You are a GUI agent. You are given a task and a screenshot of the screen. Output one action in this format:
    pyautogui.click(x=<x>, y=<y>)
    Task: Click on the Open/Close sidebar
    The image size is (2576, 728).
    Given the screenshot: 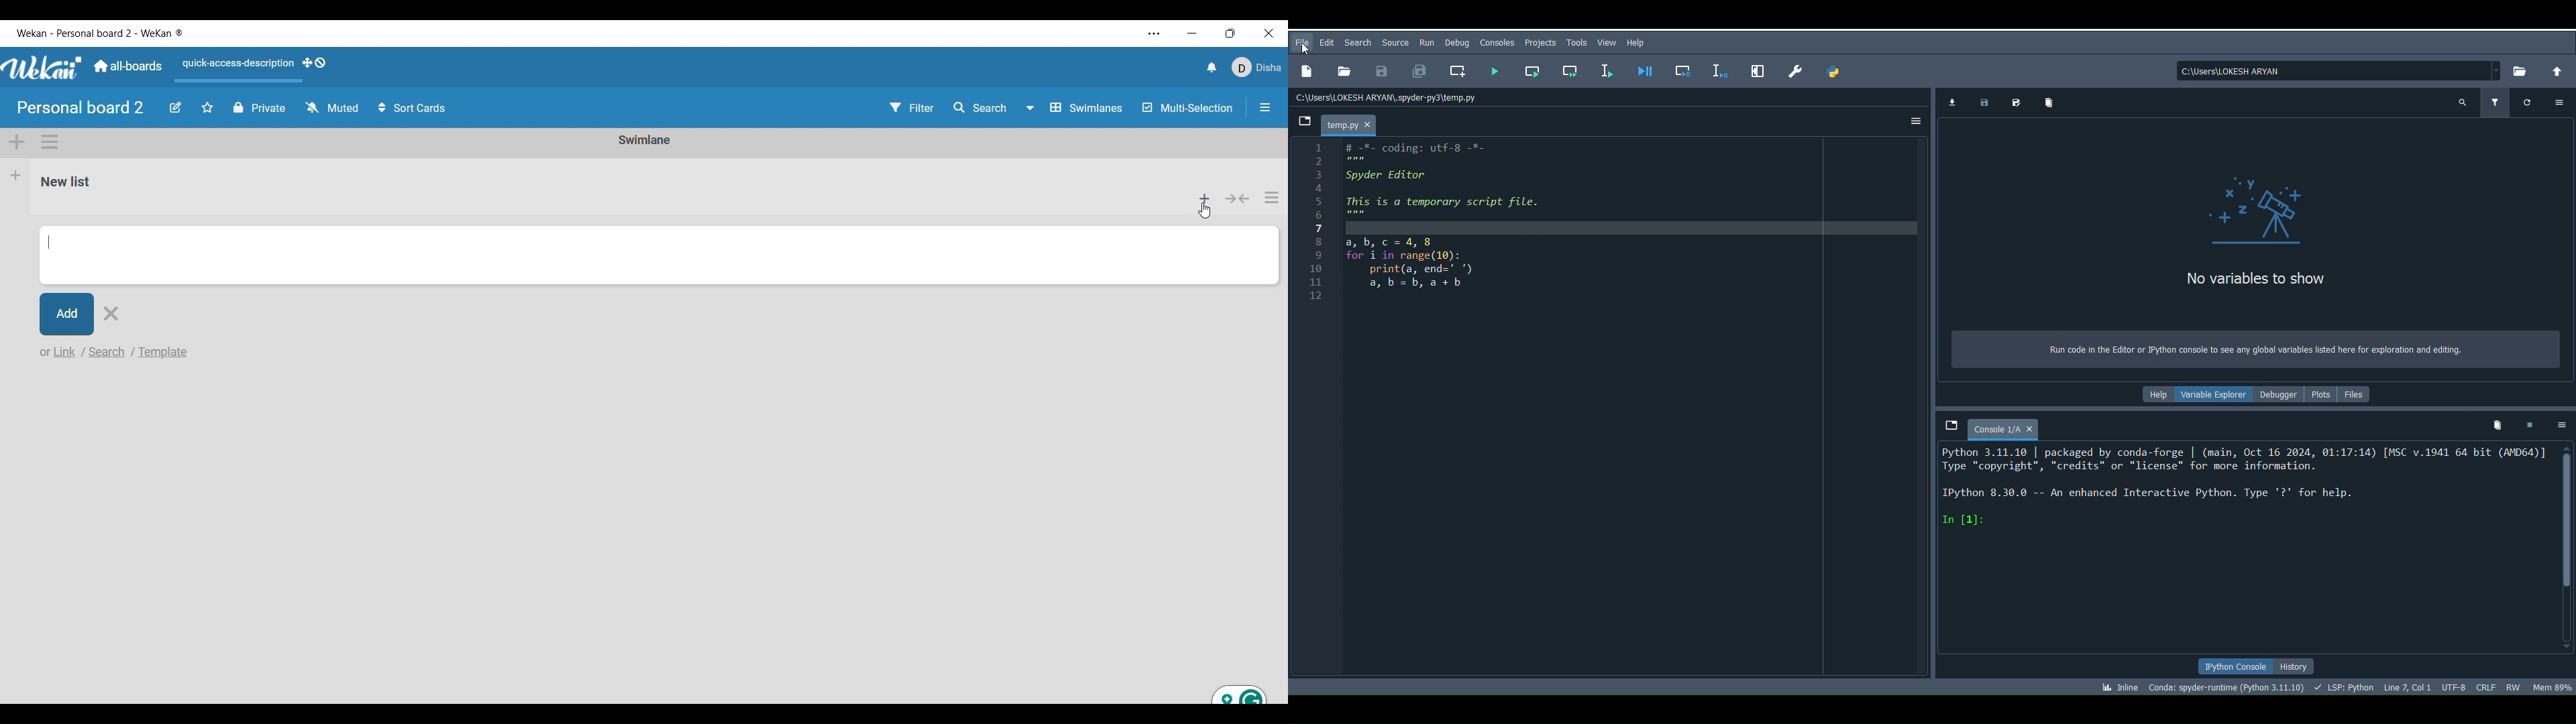 What is the action you would take?
    pyautogui.click(x=1265, y=107)
    